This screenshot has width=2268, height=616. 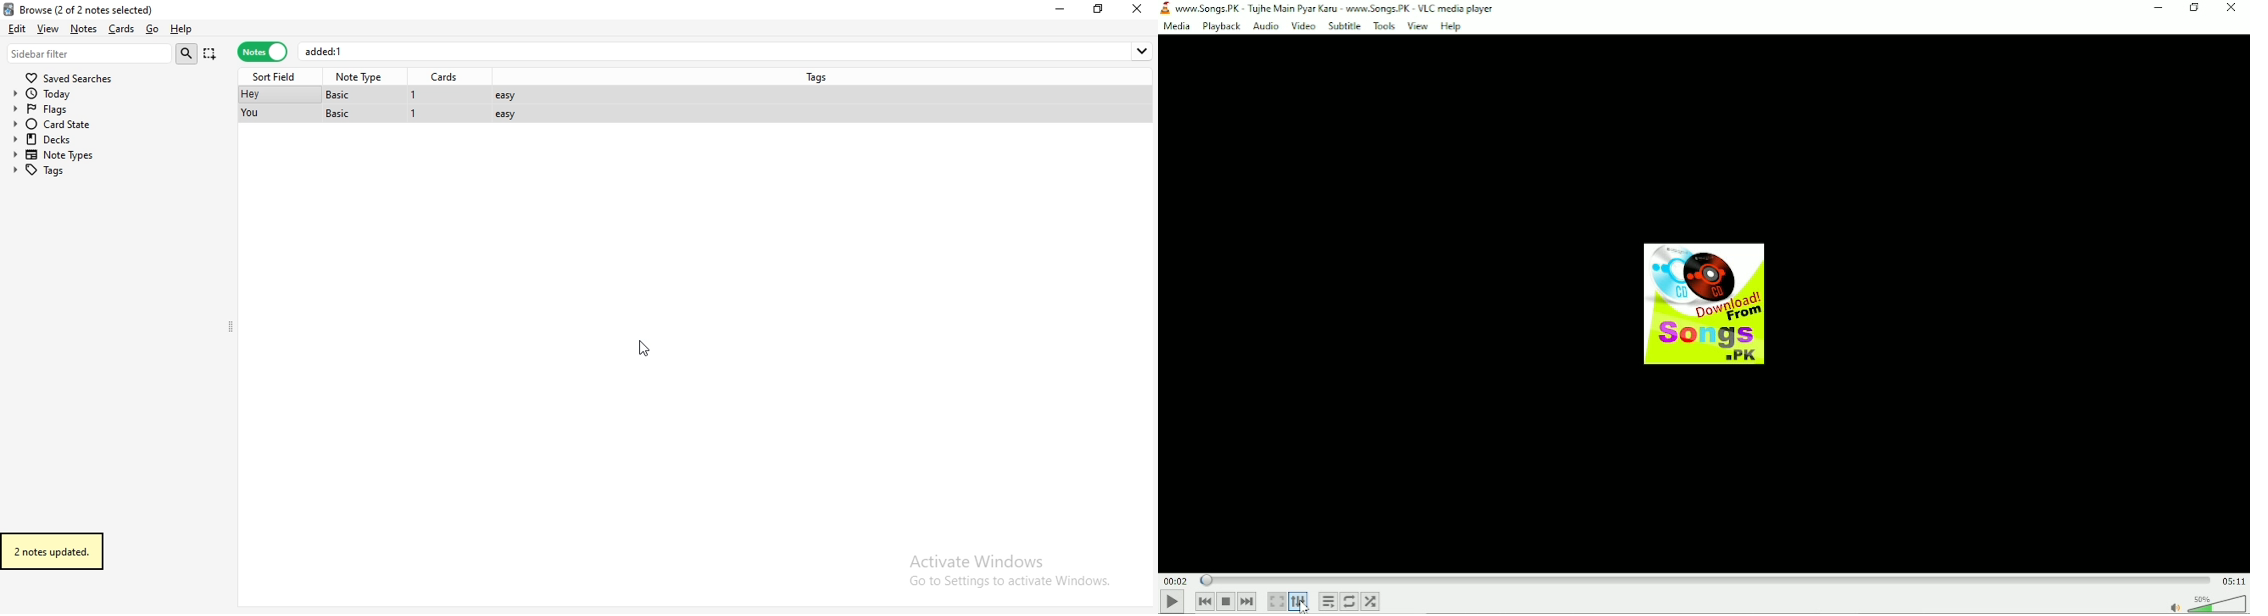 What do you see at coordinates (728, 51) in the screenshot?
I see `added:1` at bounding box center [728, 51].